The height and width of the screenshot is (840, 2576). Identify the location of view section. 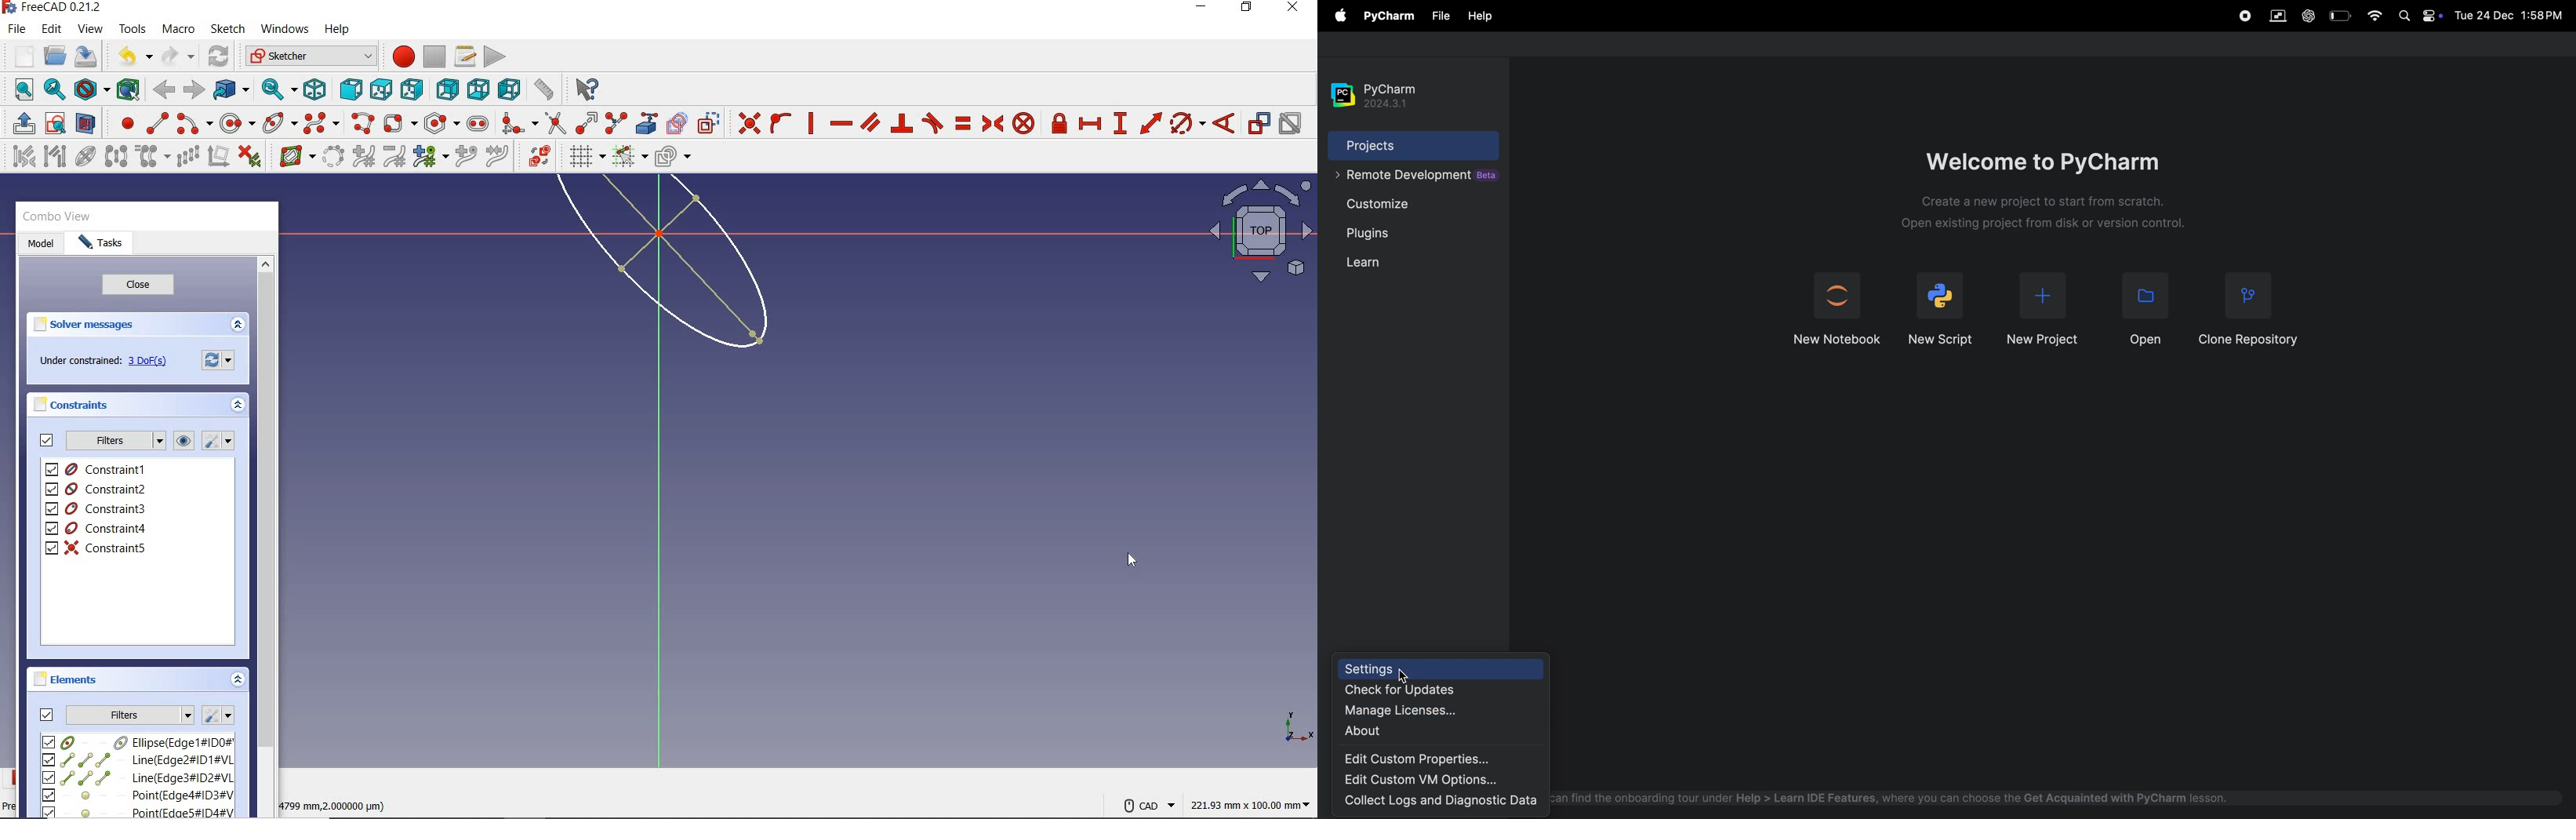
(89, 123).